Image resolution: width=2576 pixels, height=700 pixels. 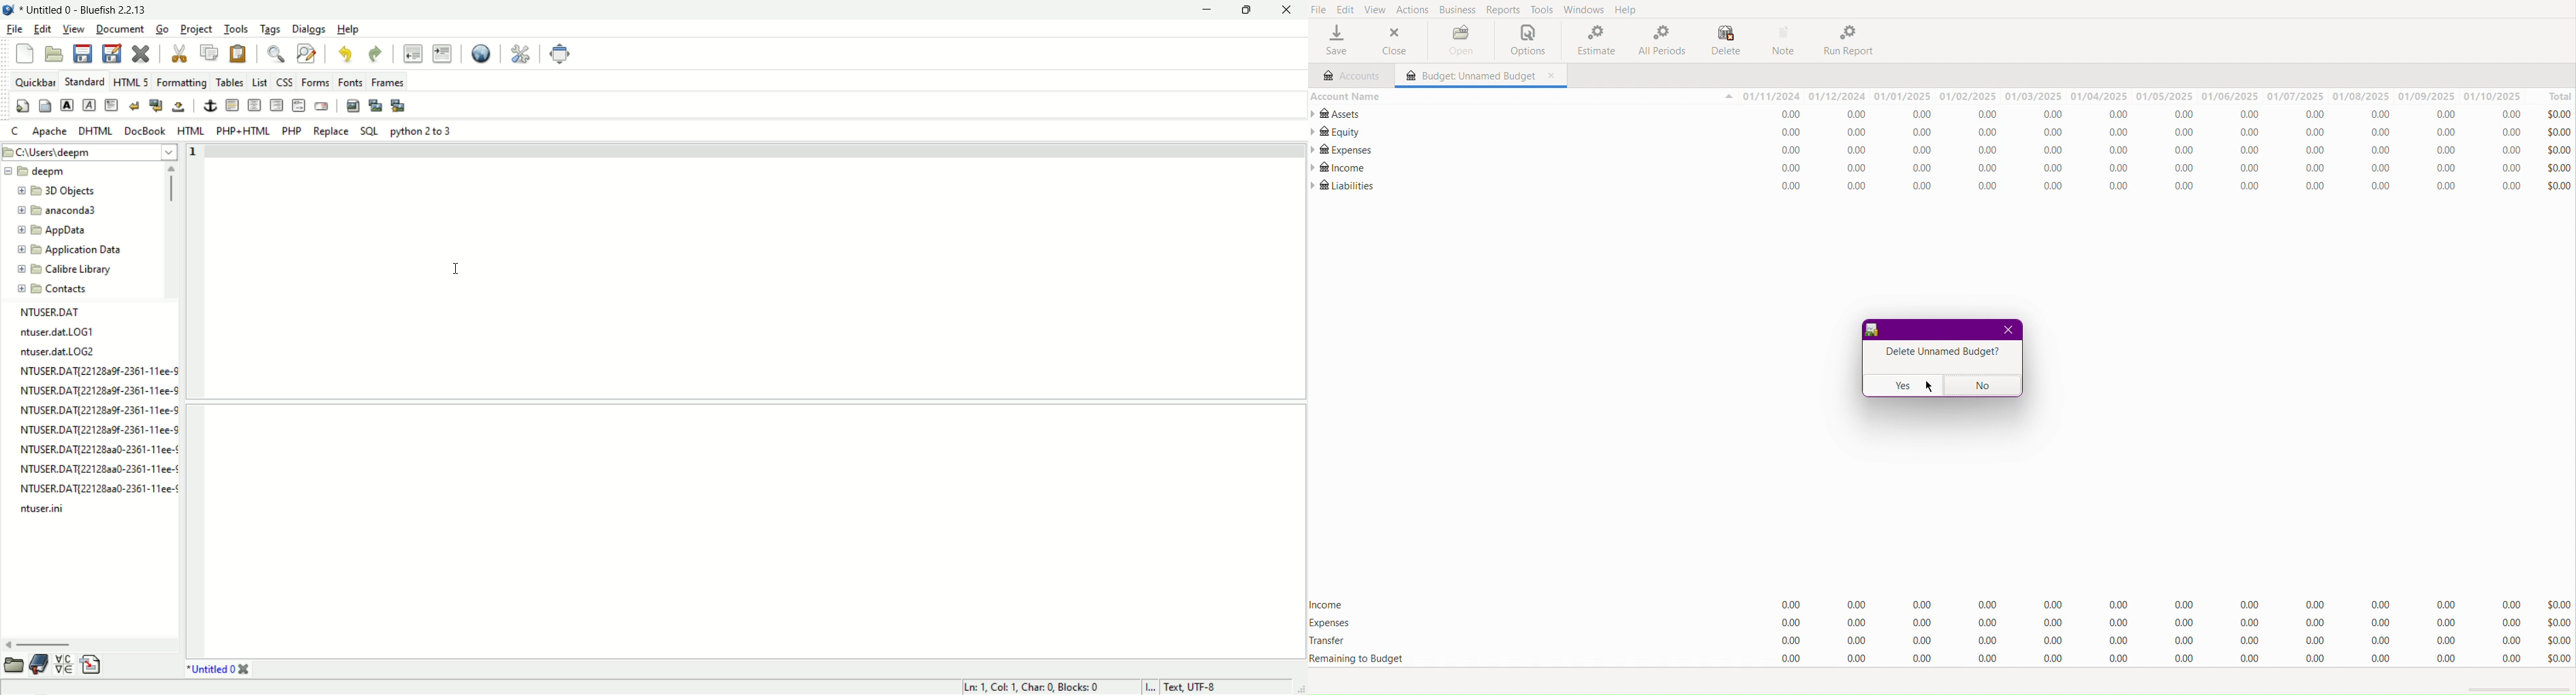 What do you see at coordinates (1339, 114) in the screenshot?
I see `Assets` at bounding box center [1339, 114].